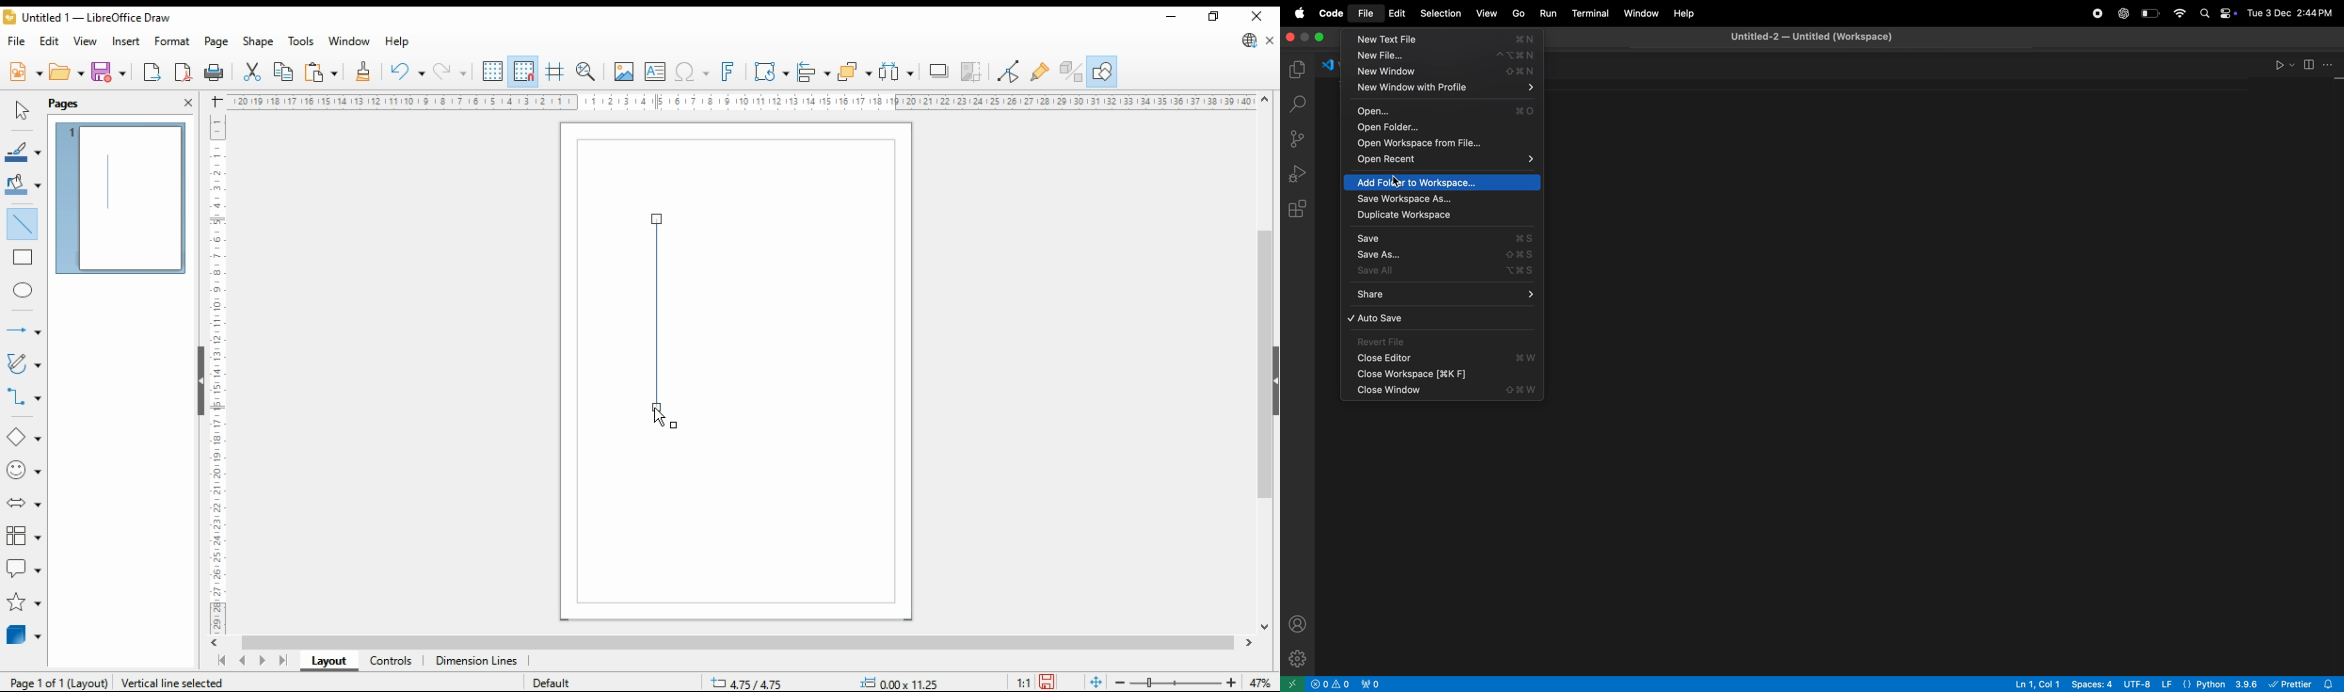 Image resolution: width=2352 pixels, height=700 pixels. What do you see at coordinates (90, 20) in the screenshot?
I see `icon and filename` at bounding box center [90, 20].